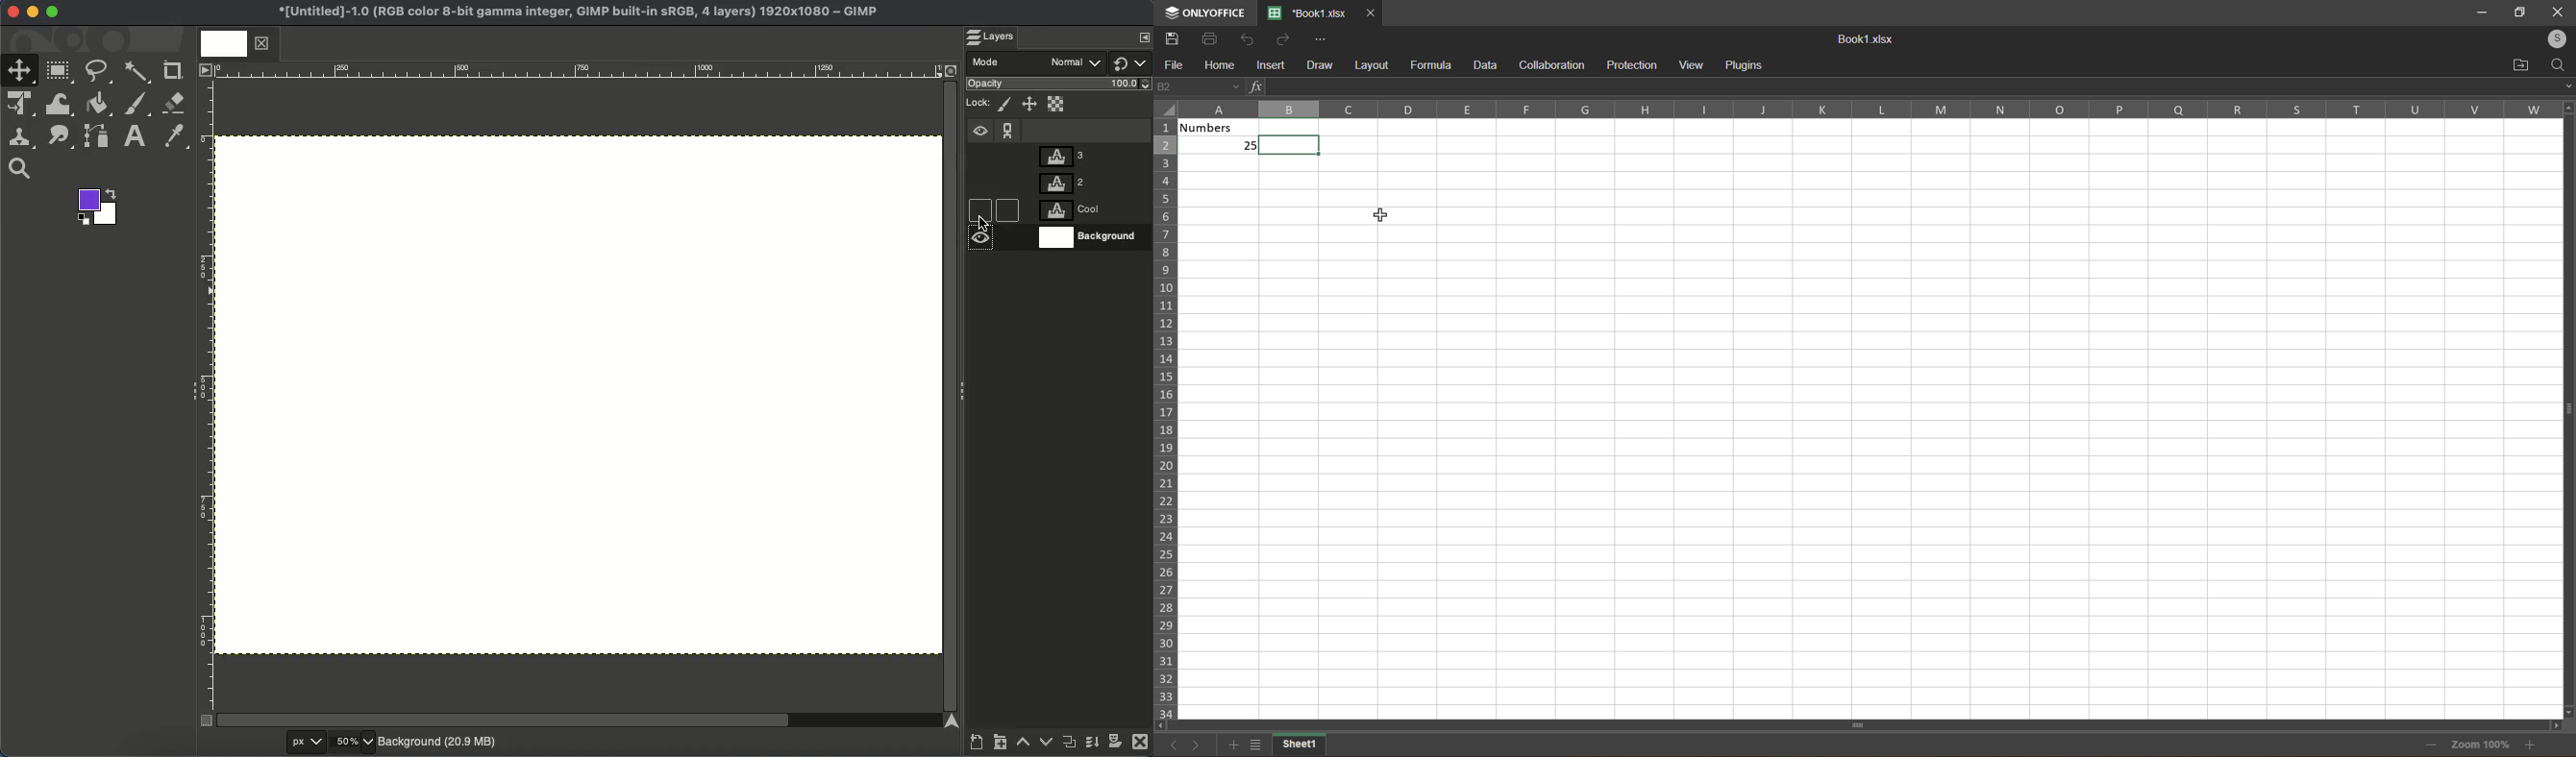 This screenshot has width=2576, height=784. I want to click on plugins, so click(1748, 63).